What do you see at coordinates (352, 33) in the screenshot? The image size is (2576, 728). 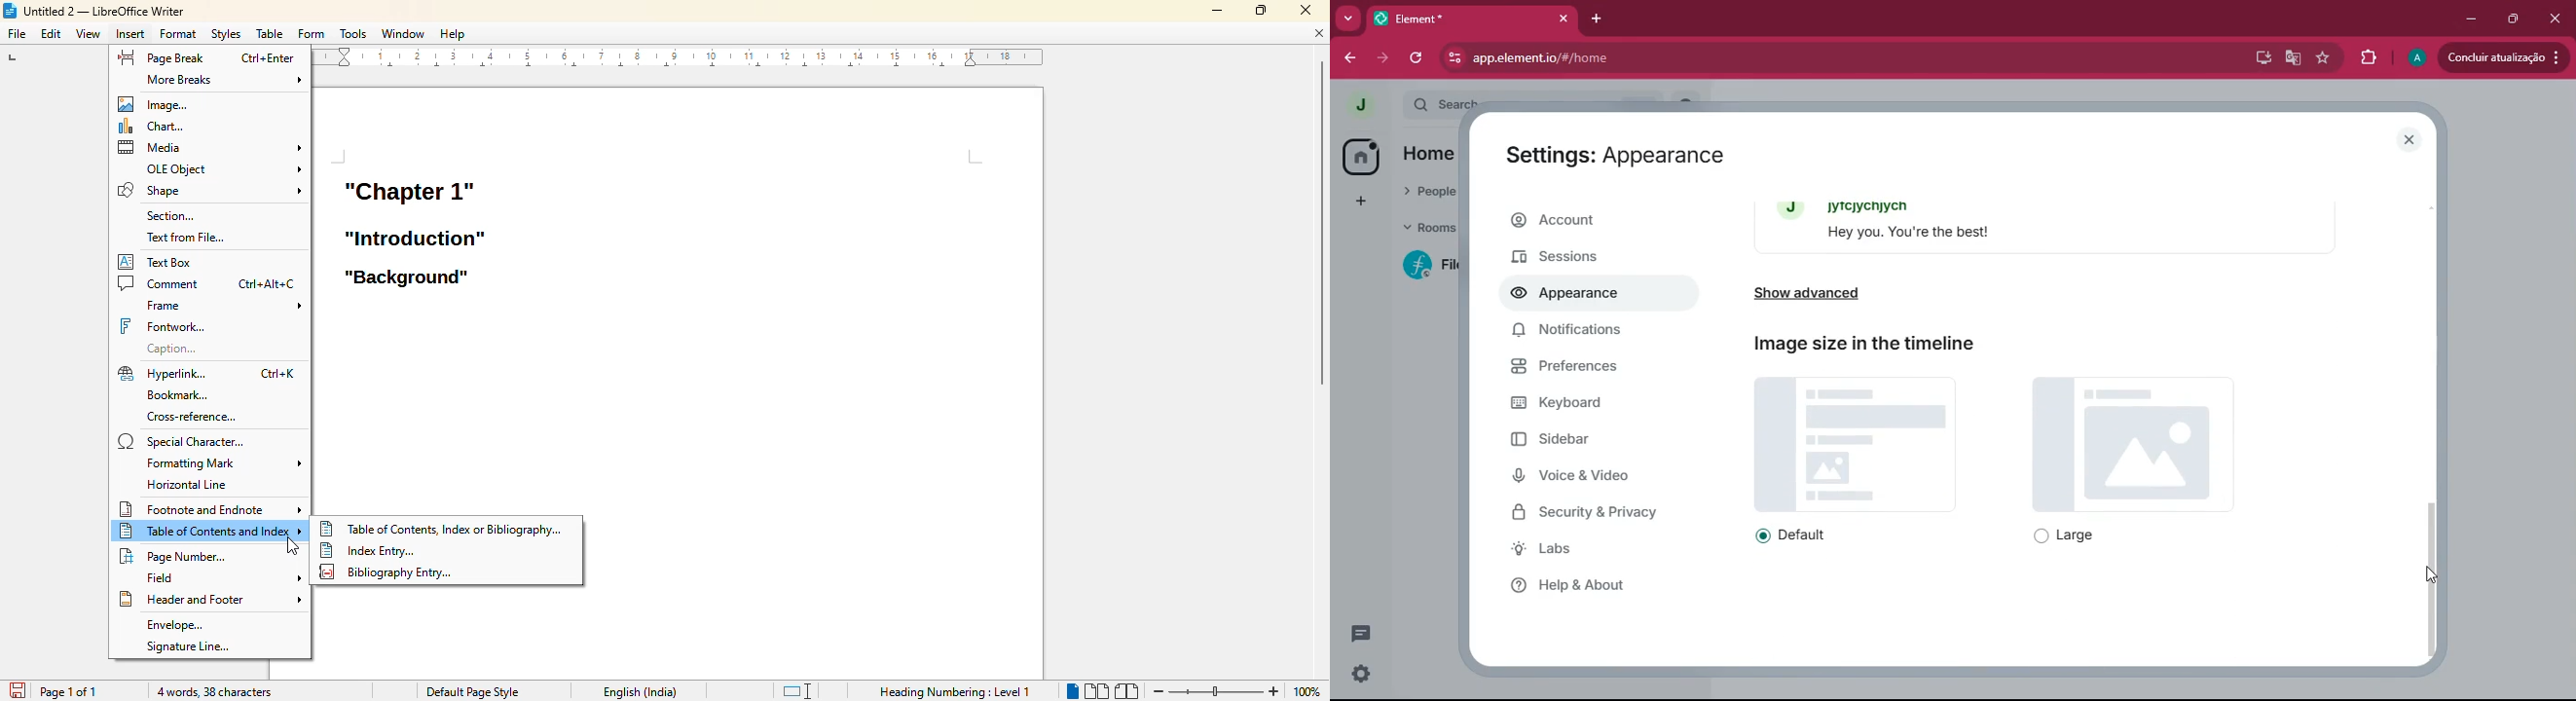 I see `tools` at bounding box center [352, 33].